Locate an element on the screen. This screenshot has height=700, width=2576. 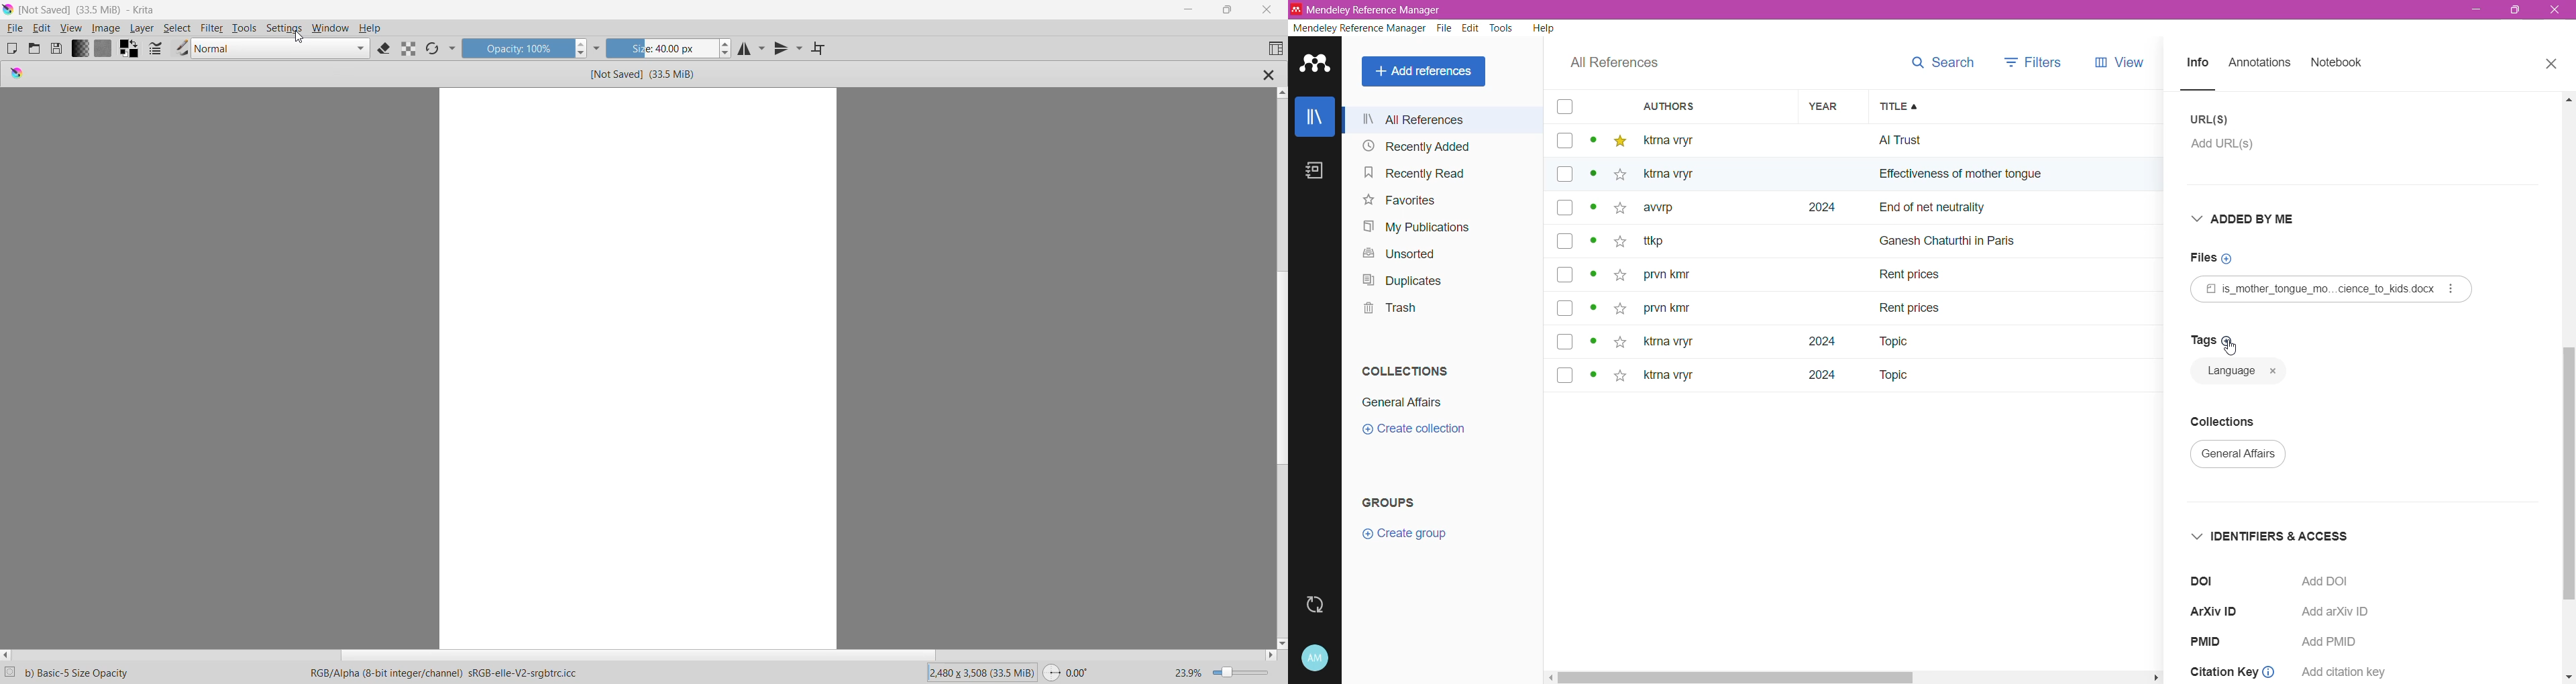
Fill Patterns is located at coordinates (103, 49).